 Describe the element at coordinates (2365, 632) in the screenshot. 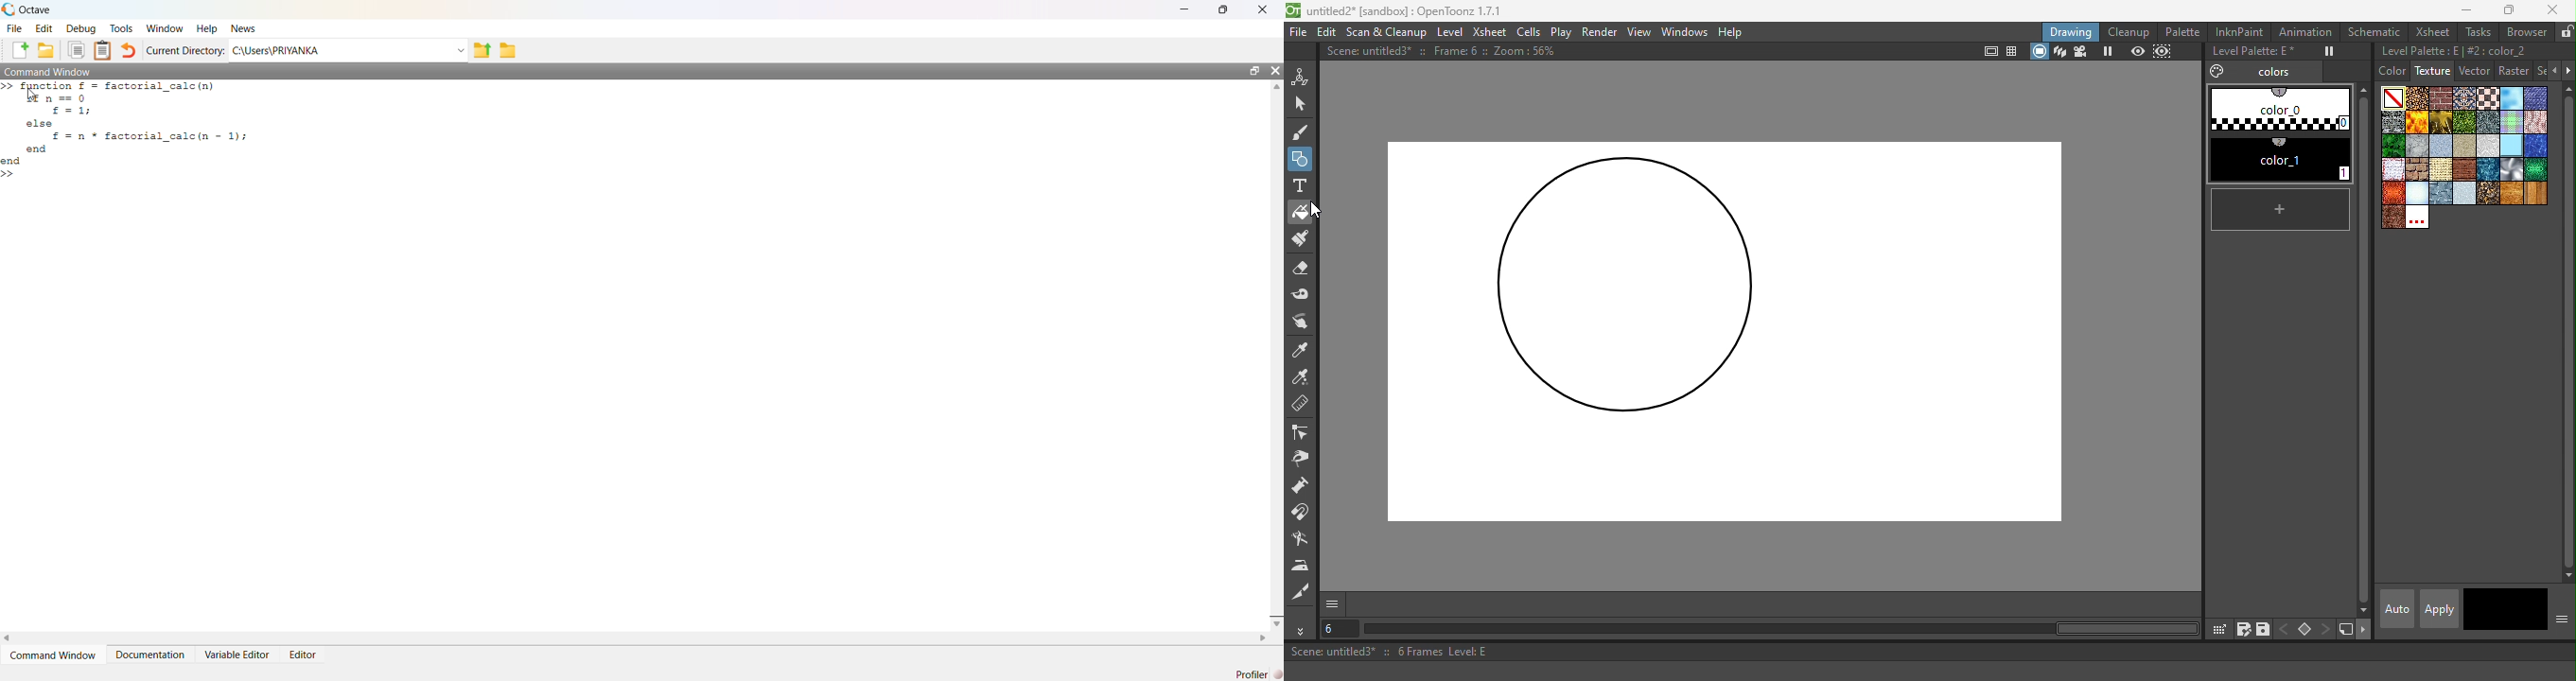

I see `next ` at that location.